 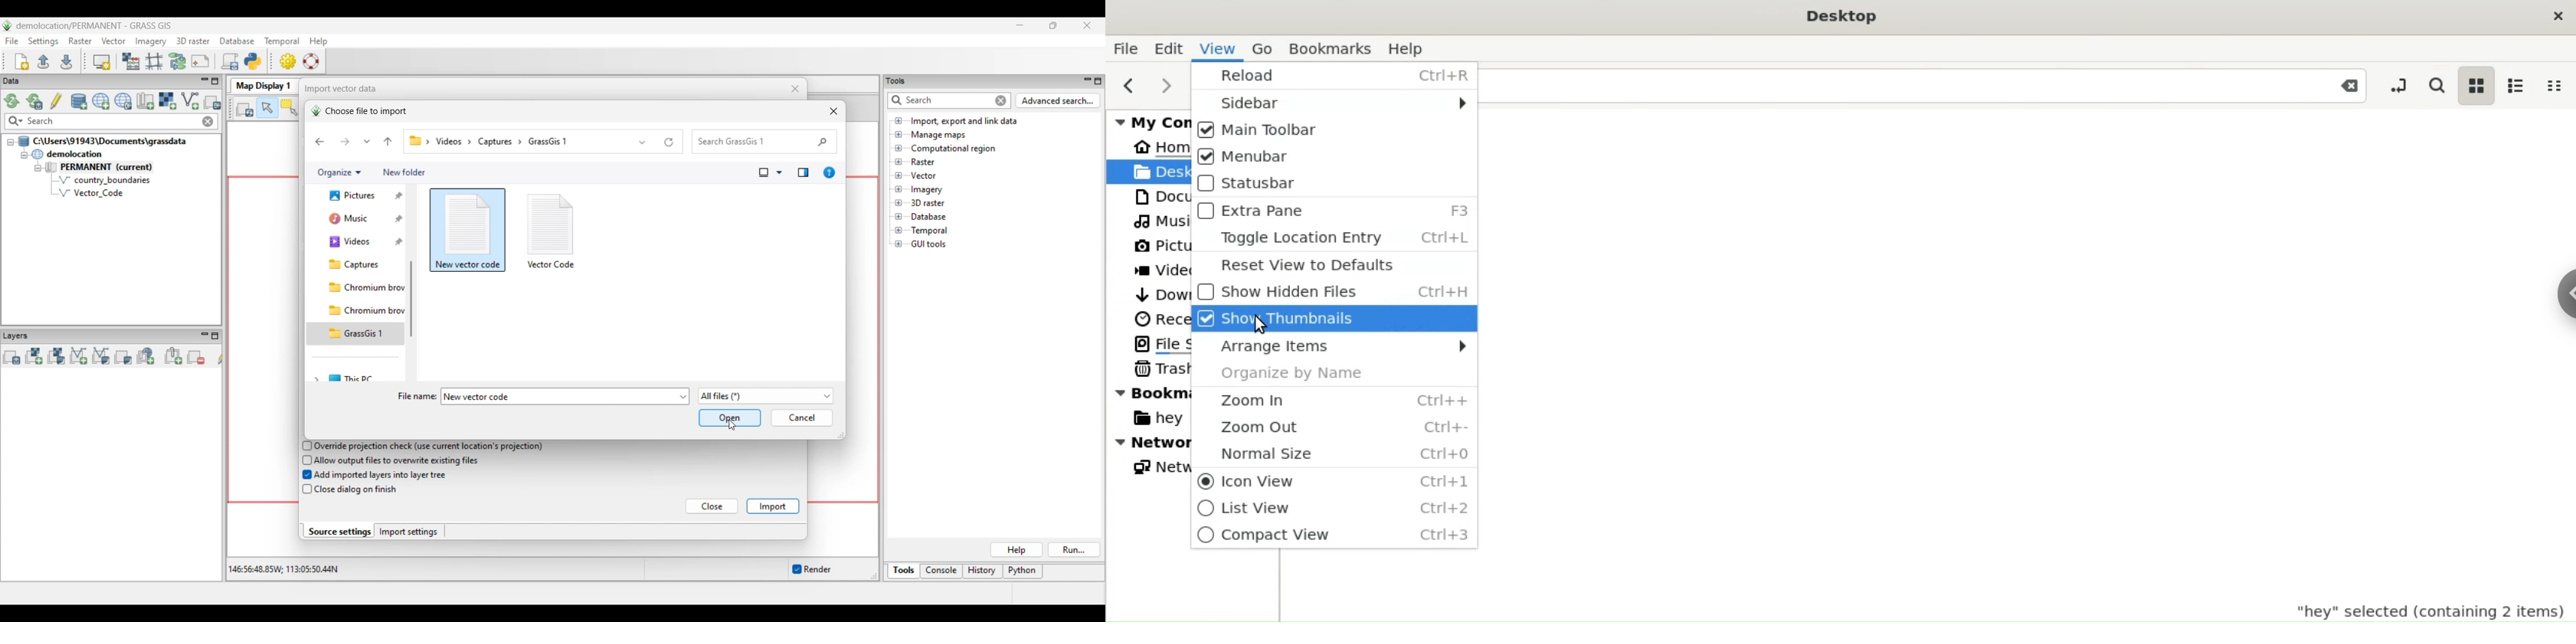 I want to click on Cursor, so click(x=1259, y=331).